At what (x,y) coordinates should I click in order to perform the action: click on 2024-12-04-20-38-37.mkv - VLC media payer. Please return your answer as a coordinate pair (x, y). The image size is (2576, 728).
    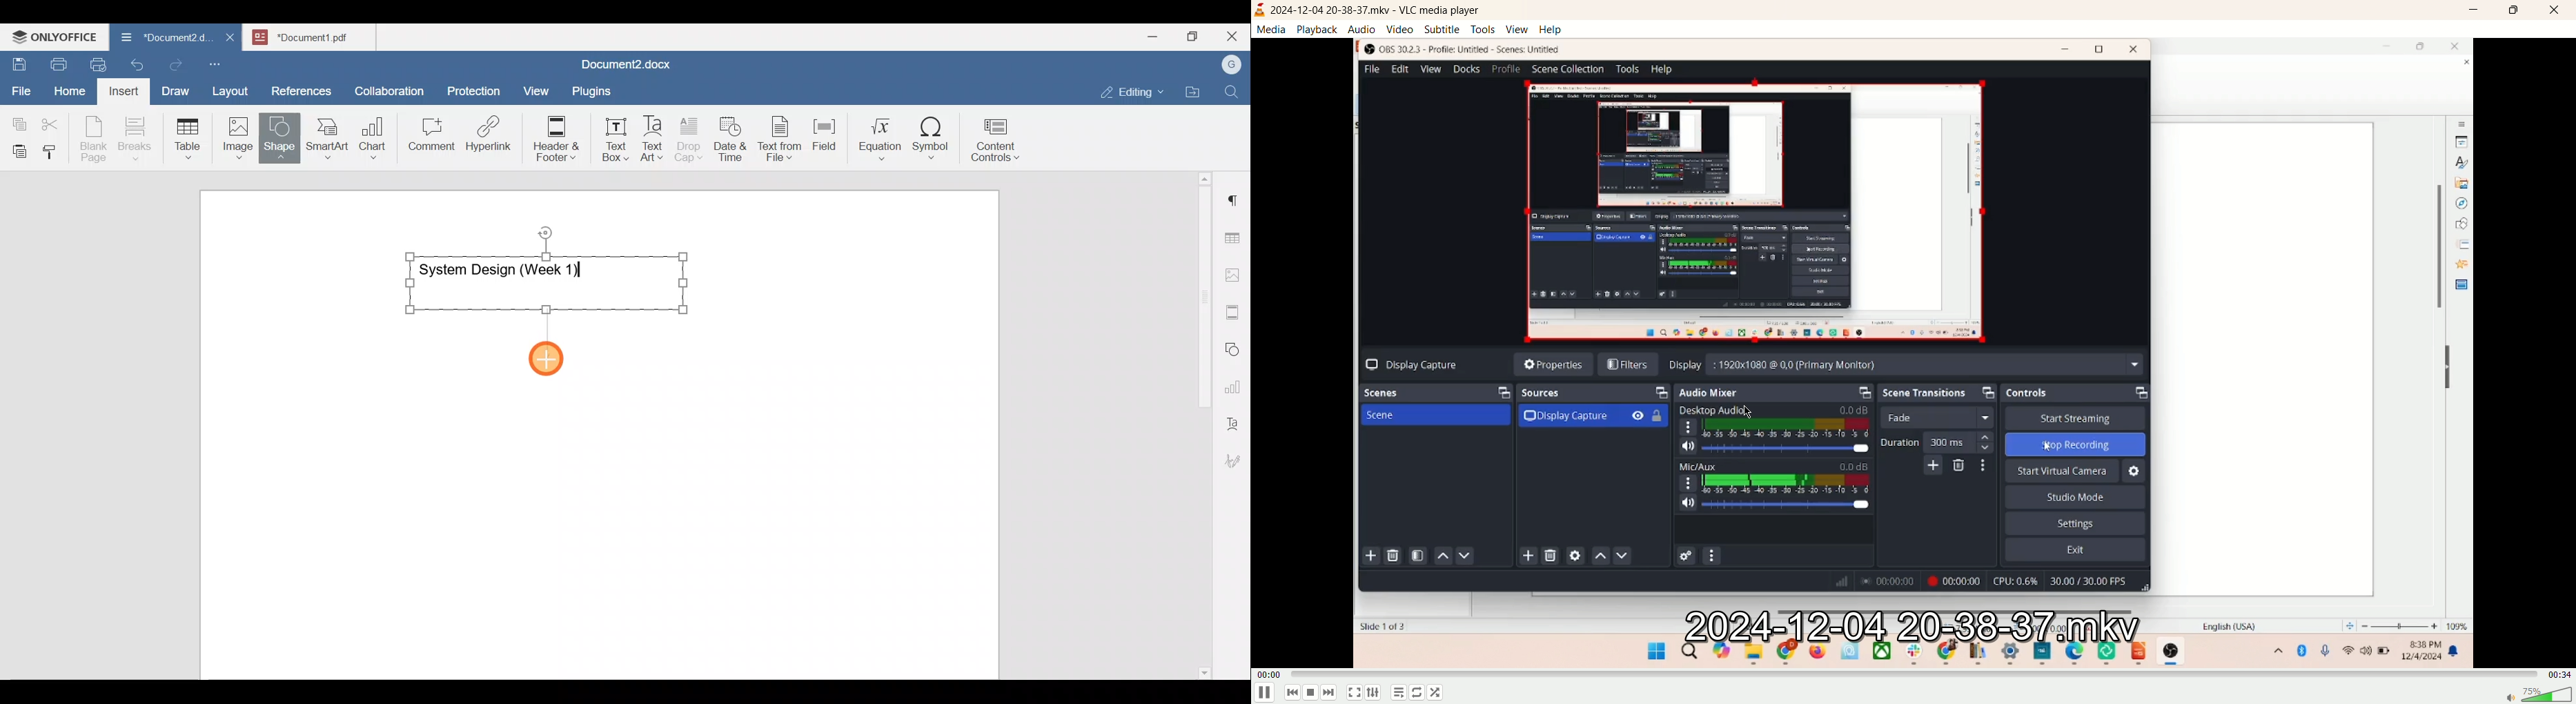
    Looking at the image, I should click on (1382, 9).